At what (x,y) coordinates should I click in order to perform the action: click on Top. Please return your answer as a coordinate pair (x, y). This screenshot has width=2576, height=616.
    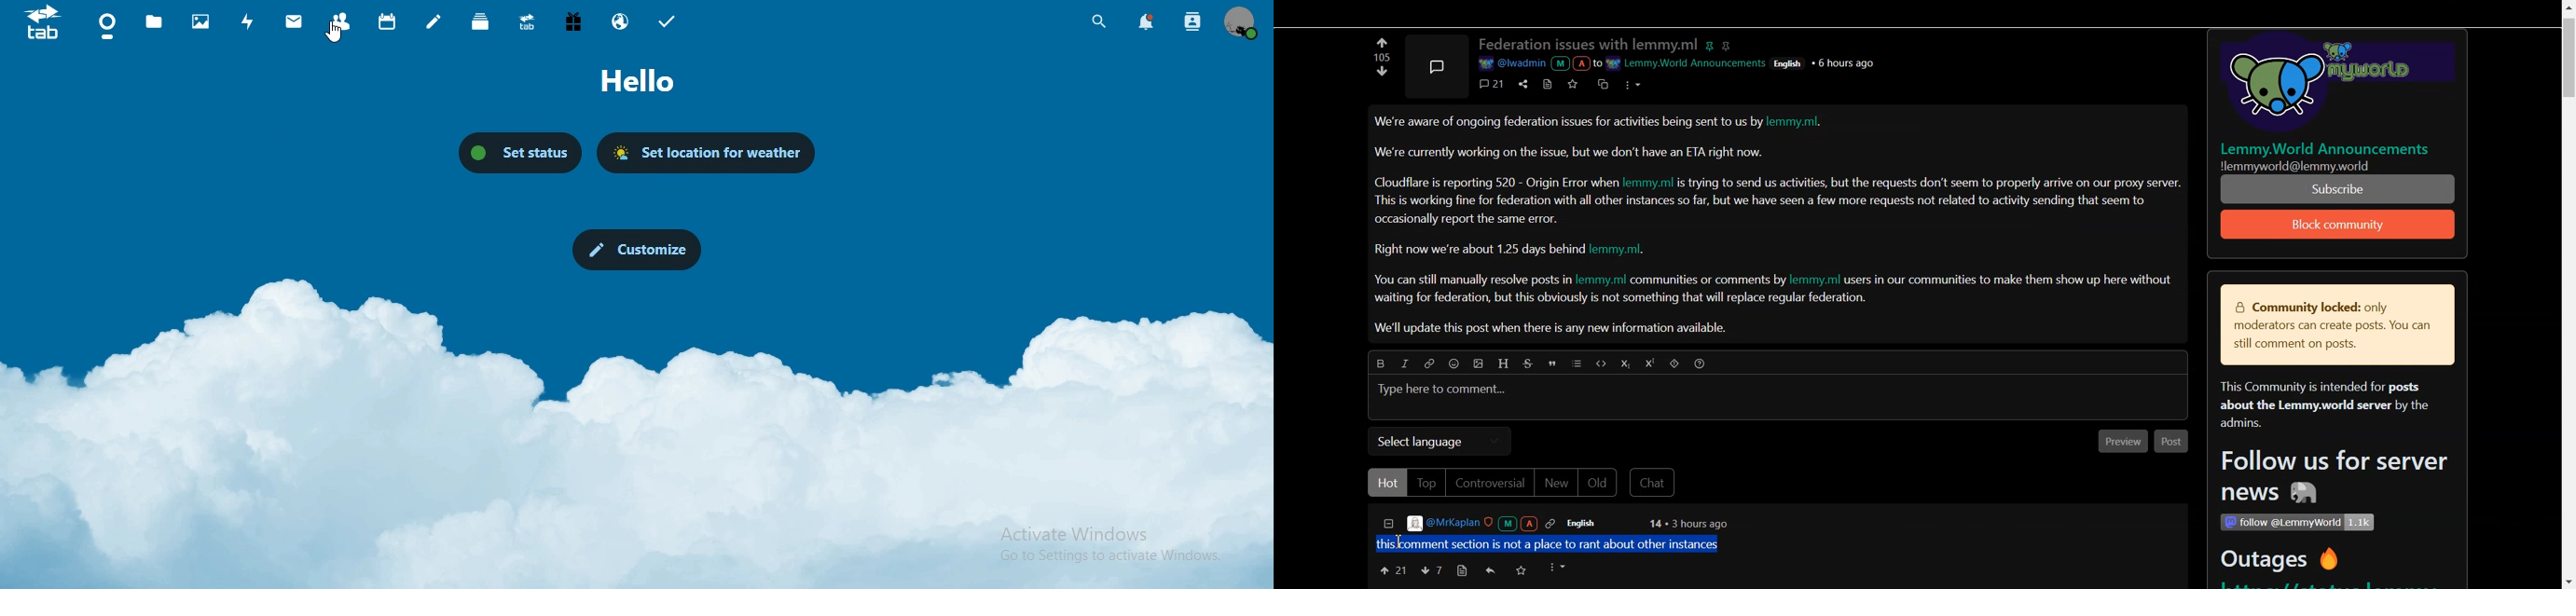
    Looking at the image, I should click on (1426, 482).